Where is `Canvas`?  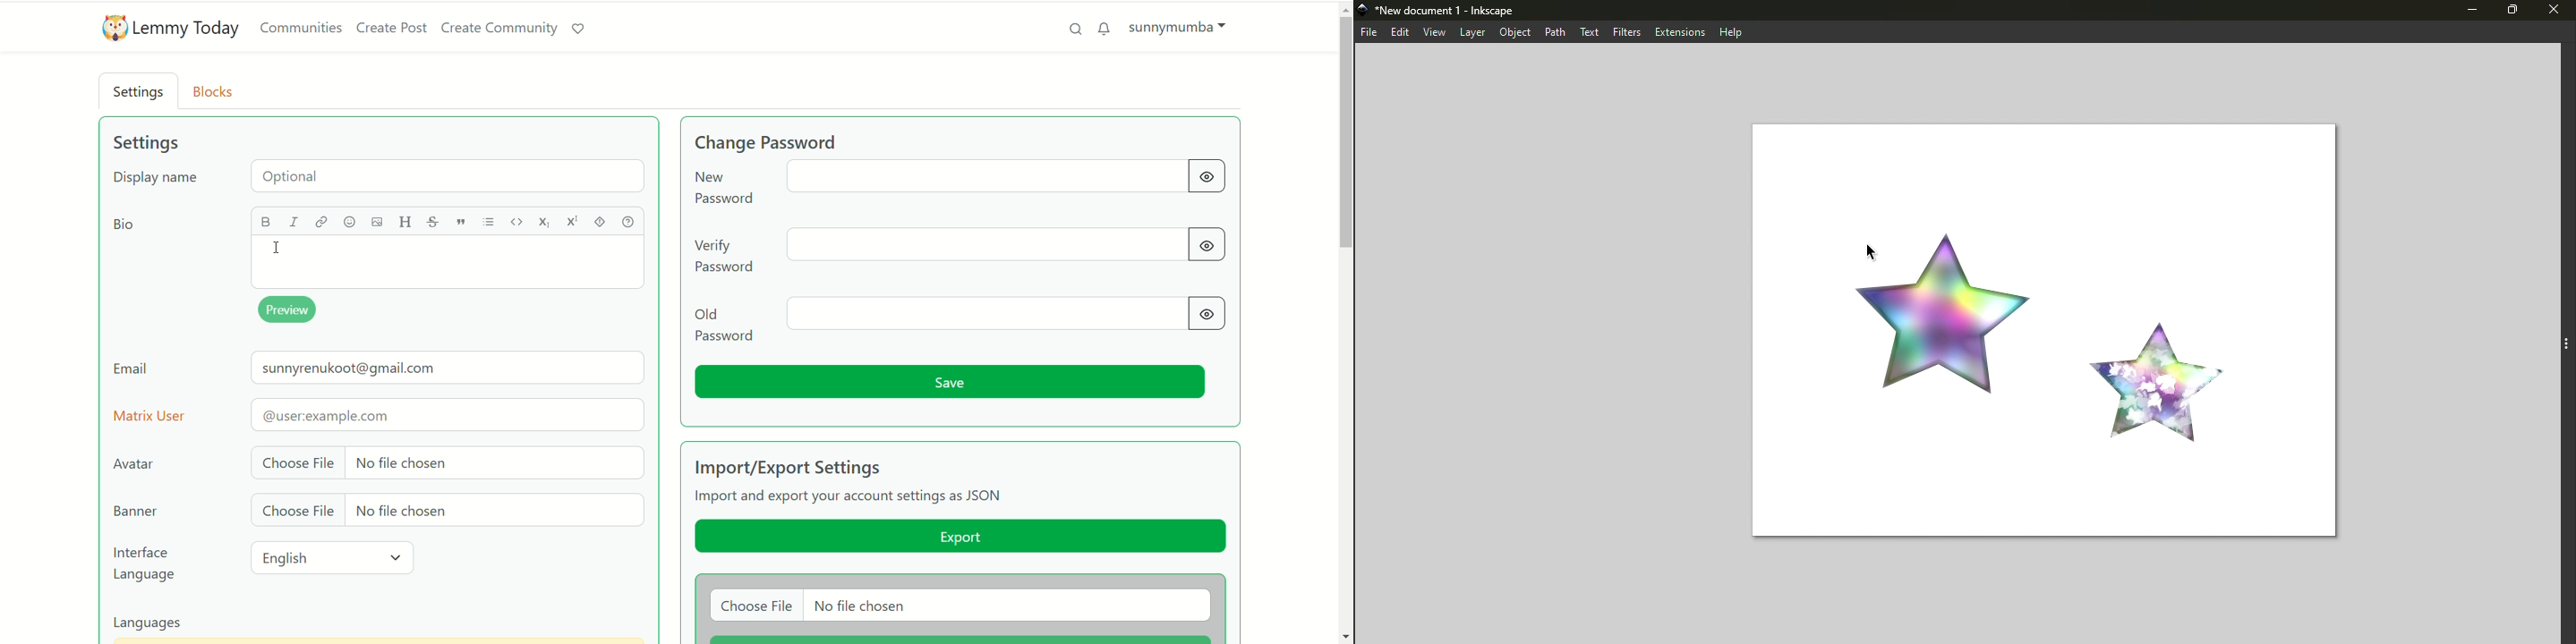 Canvas is located at coordinates (2050, 335).